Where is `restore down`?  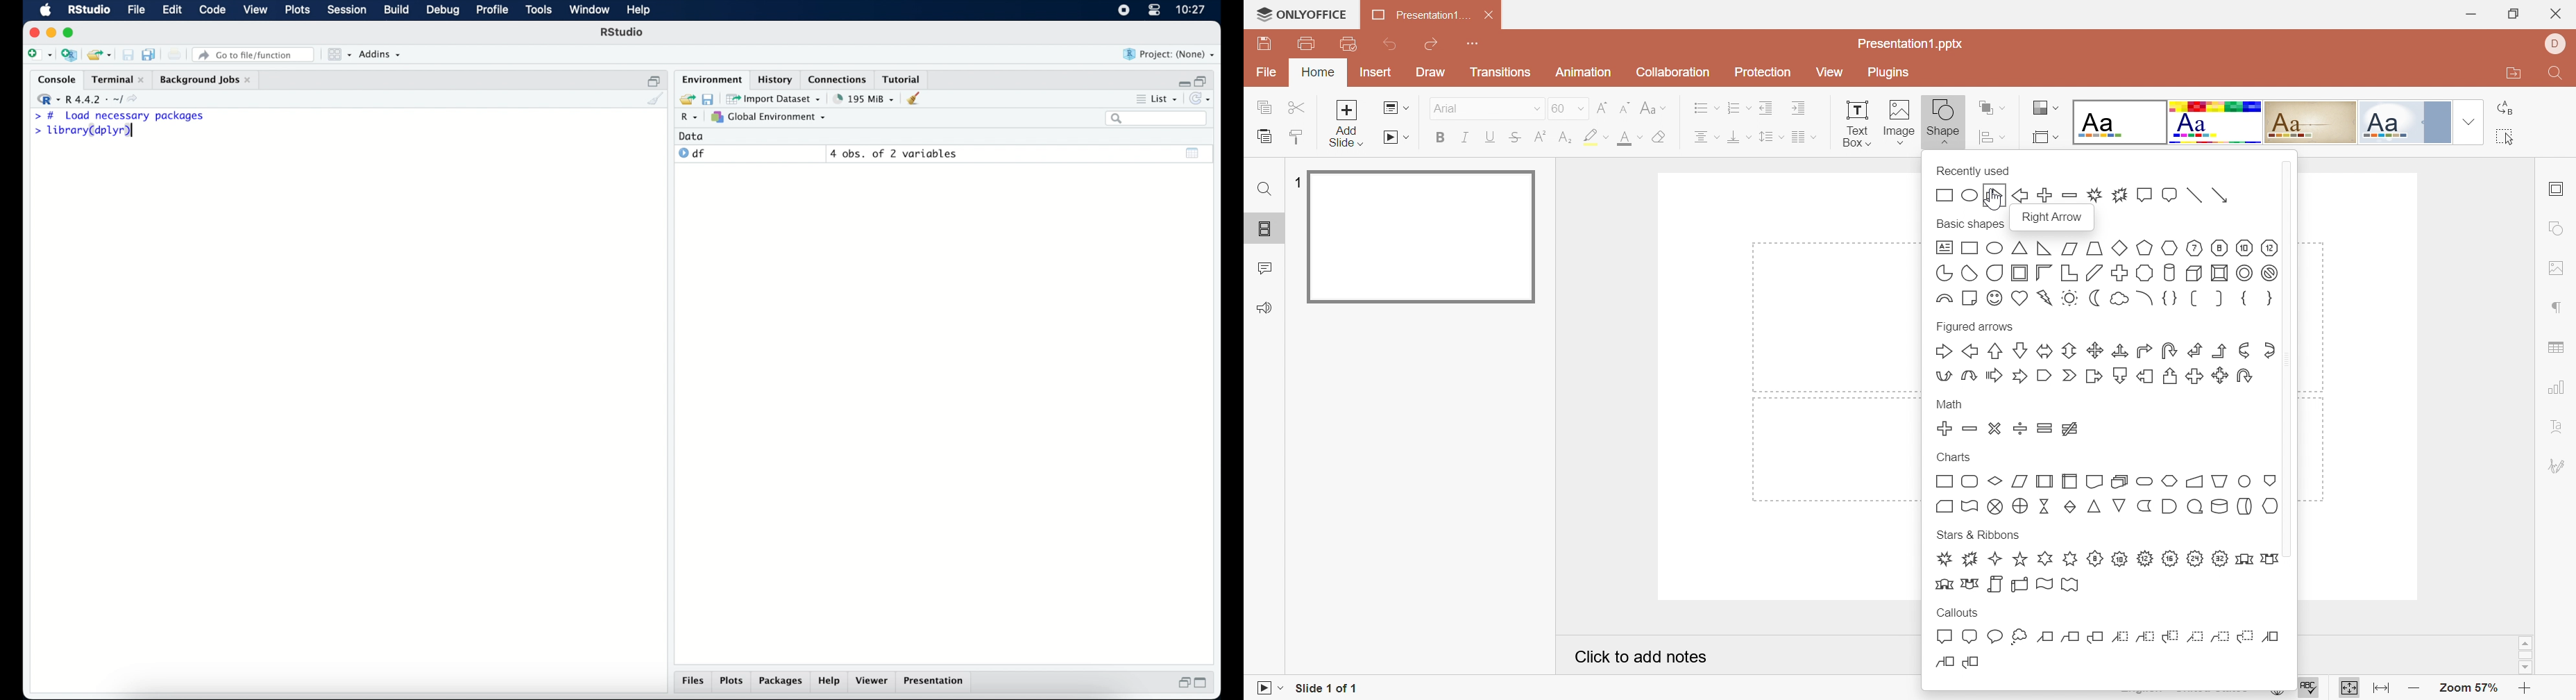 restore down is located at coordinates (1182, 684).